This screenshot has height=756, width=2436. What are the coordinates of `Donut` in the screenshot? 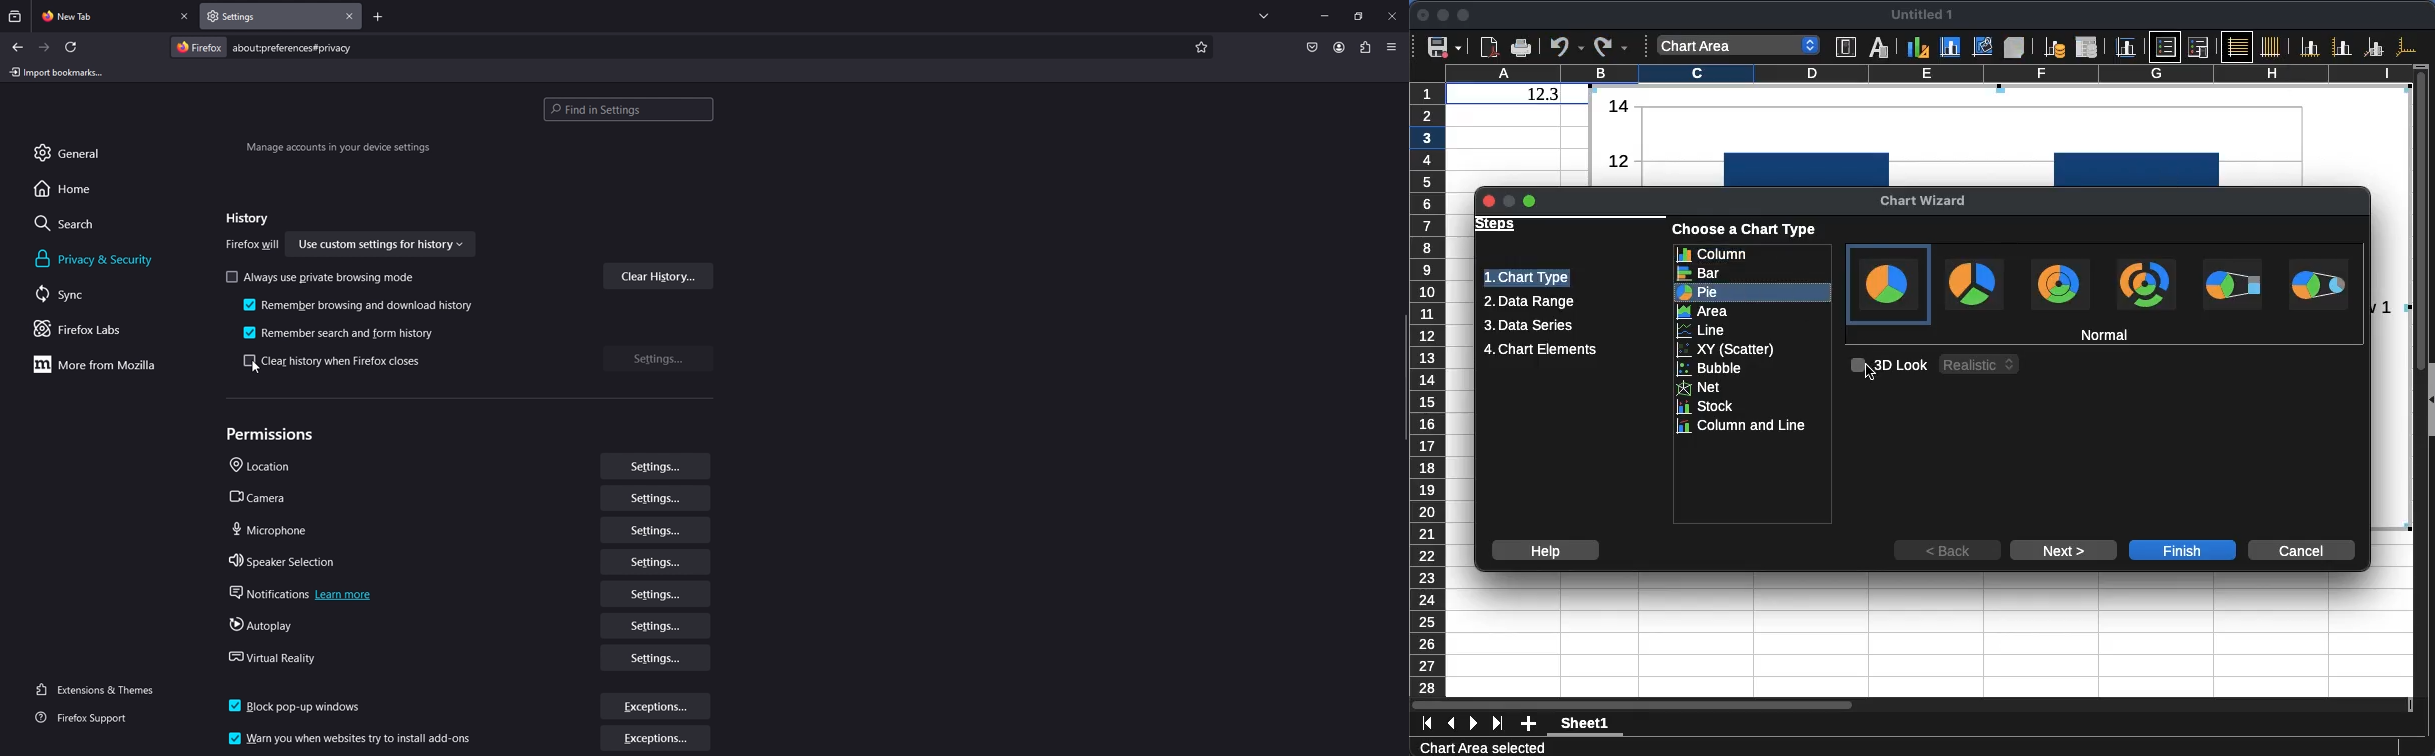 It's located at (2060, 284).